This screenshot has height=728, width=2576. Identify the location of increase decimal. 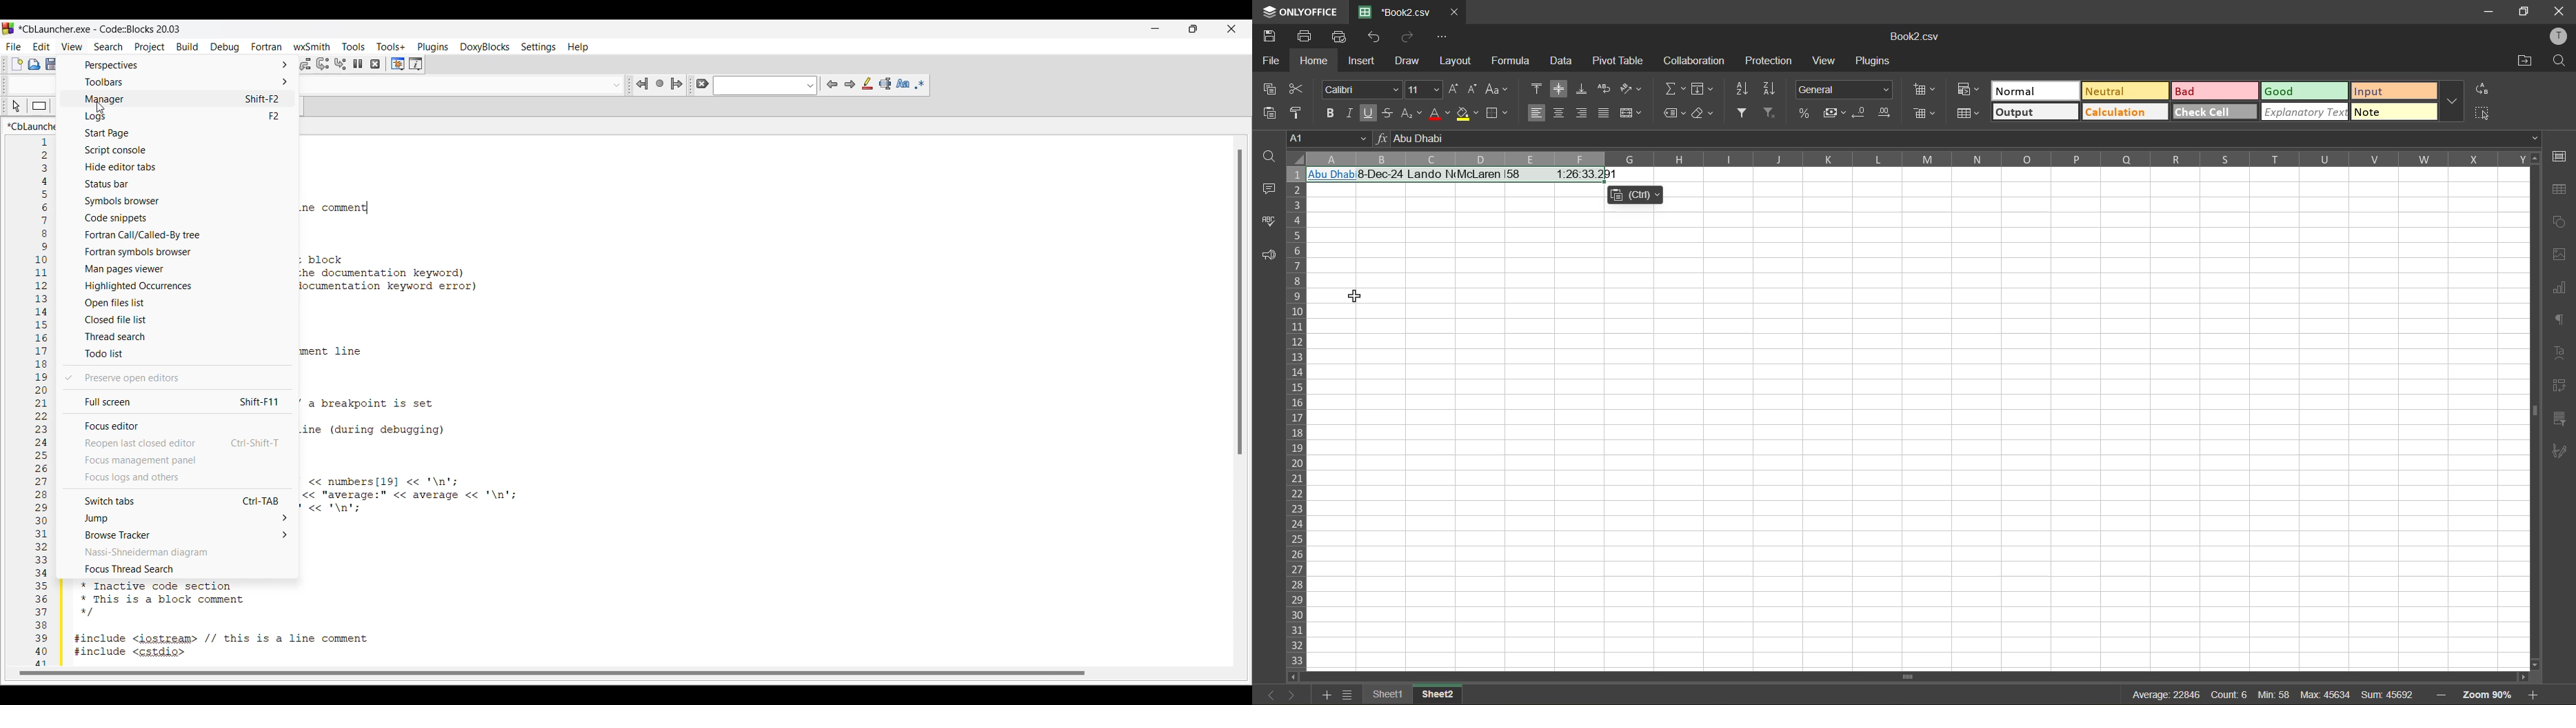
(1884, 113).